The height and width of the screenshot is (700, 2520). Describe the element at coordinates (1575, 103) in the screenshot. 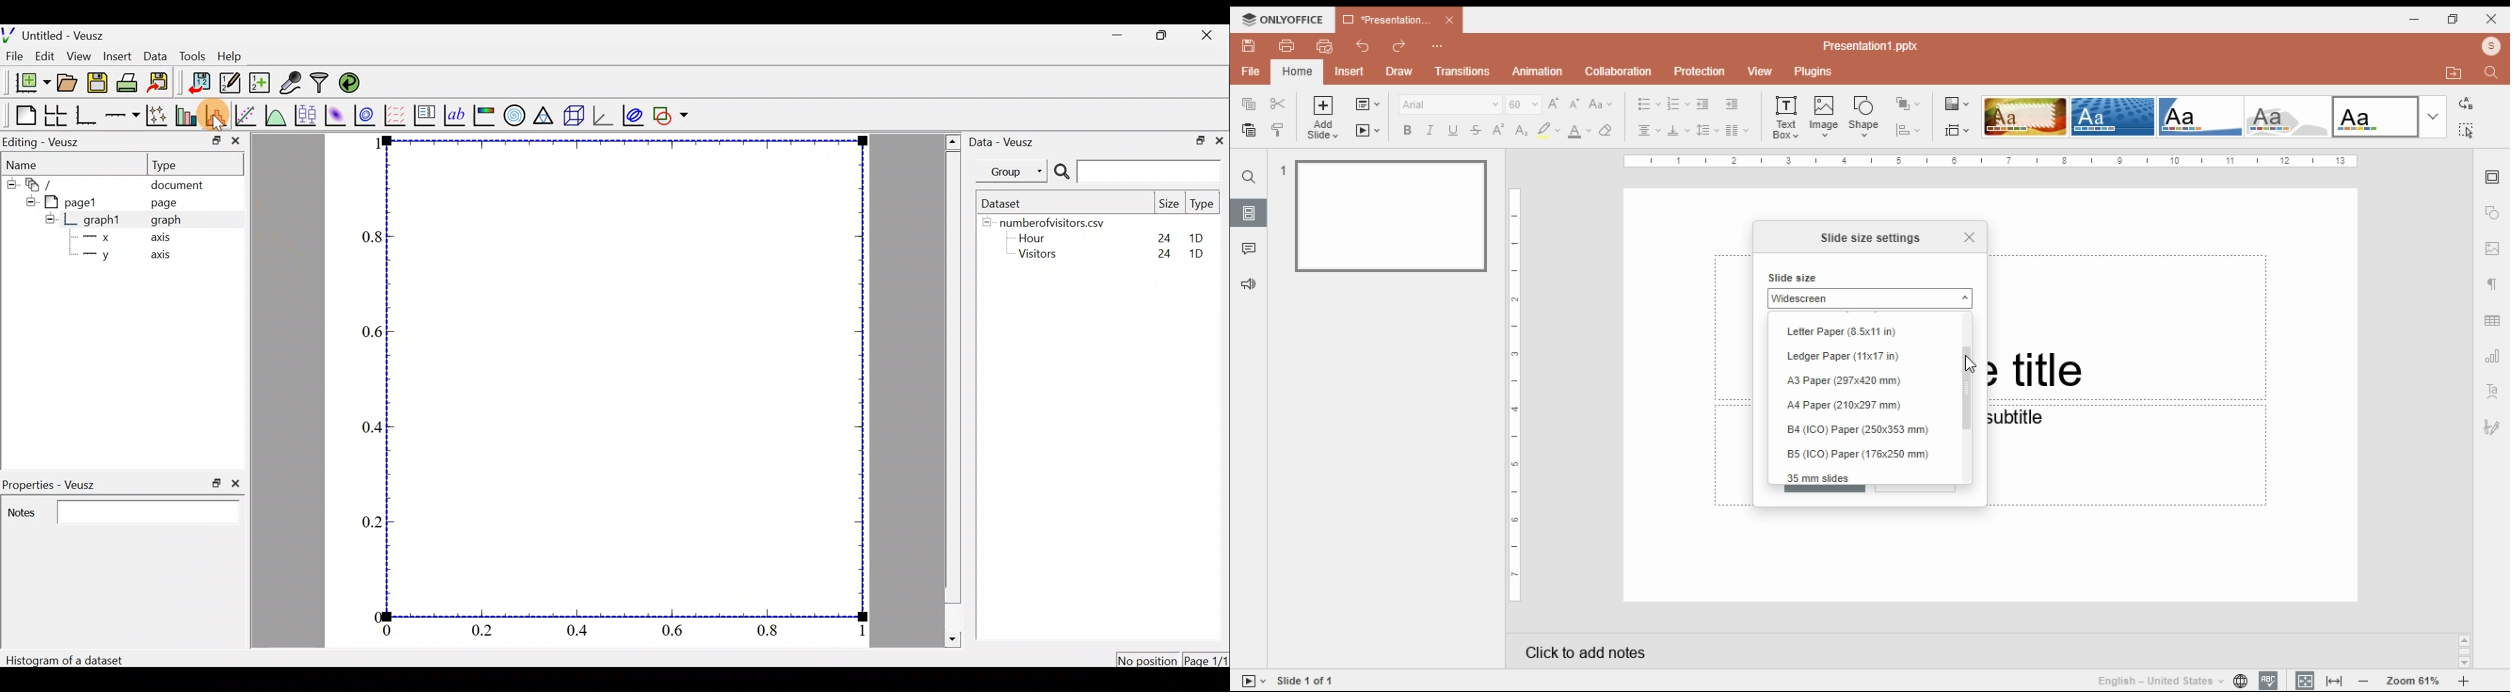

I see `decrement font size` at that location.